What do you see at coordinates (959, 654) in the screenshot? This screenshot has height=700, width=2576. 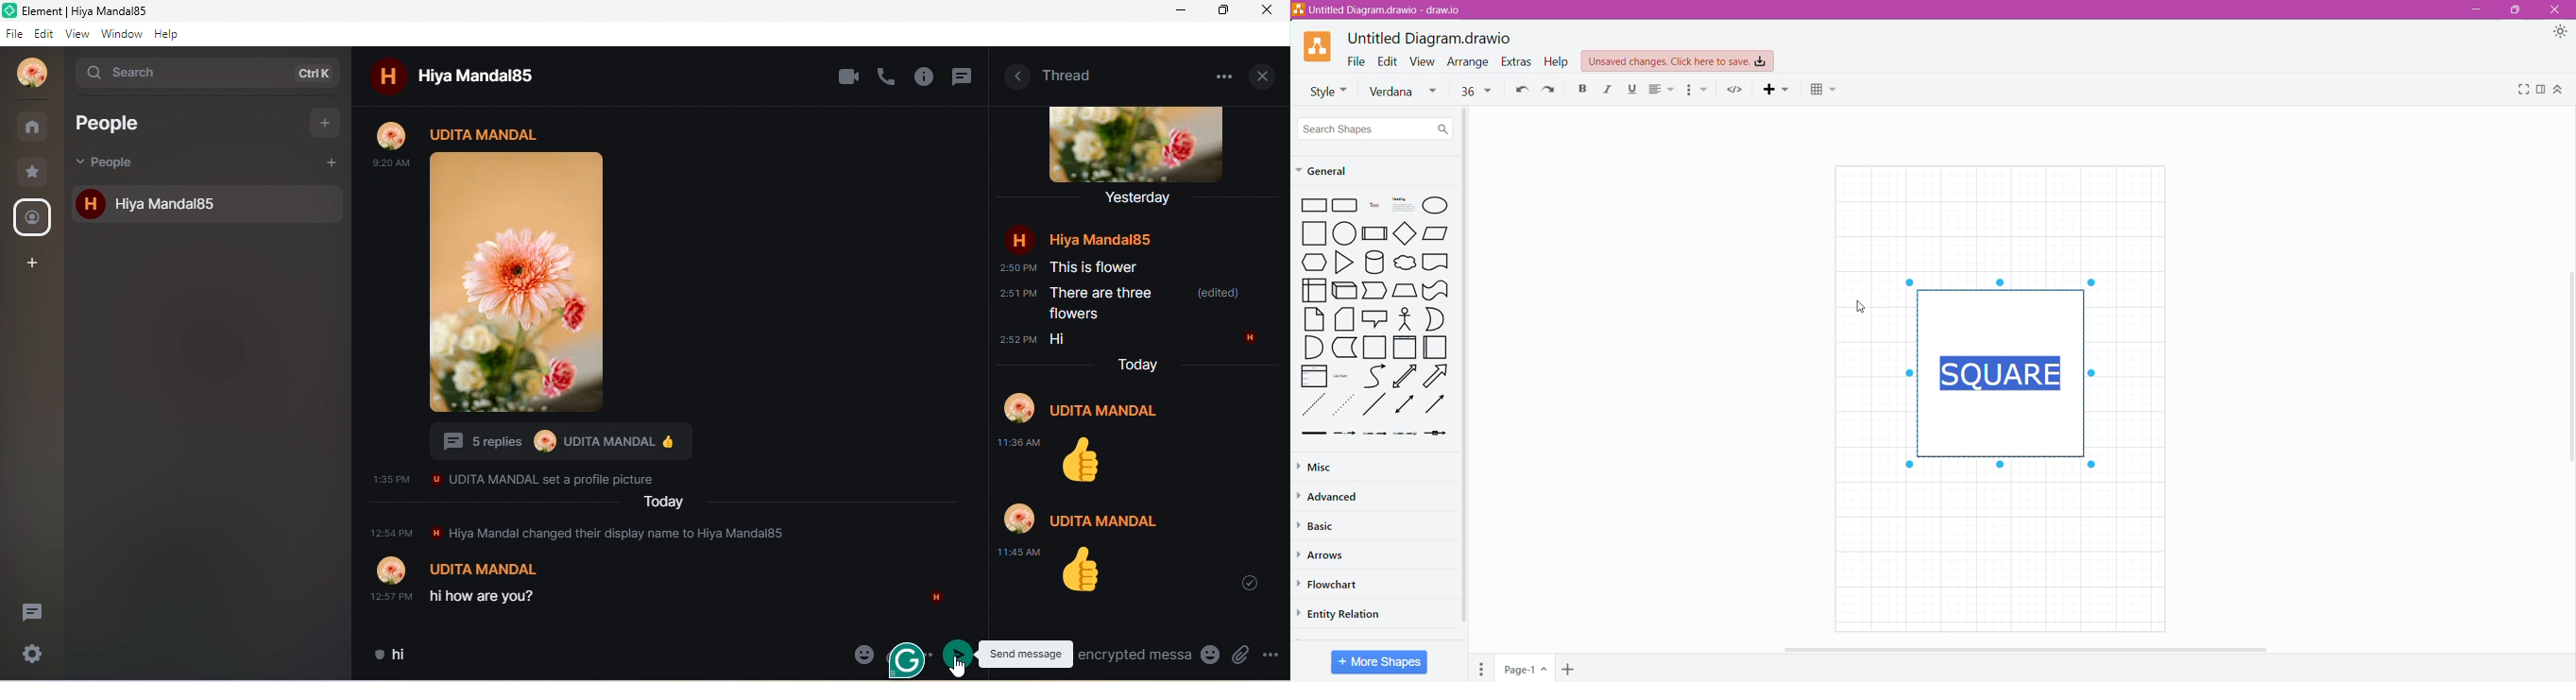 I see `send message` at bounding box center [959, 654].